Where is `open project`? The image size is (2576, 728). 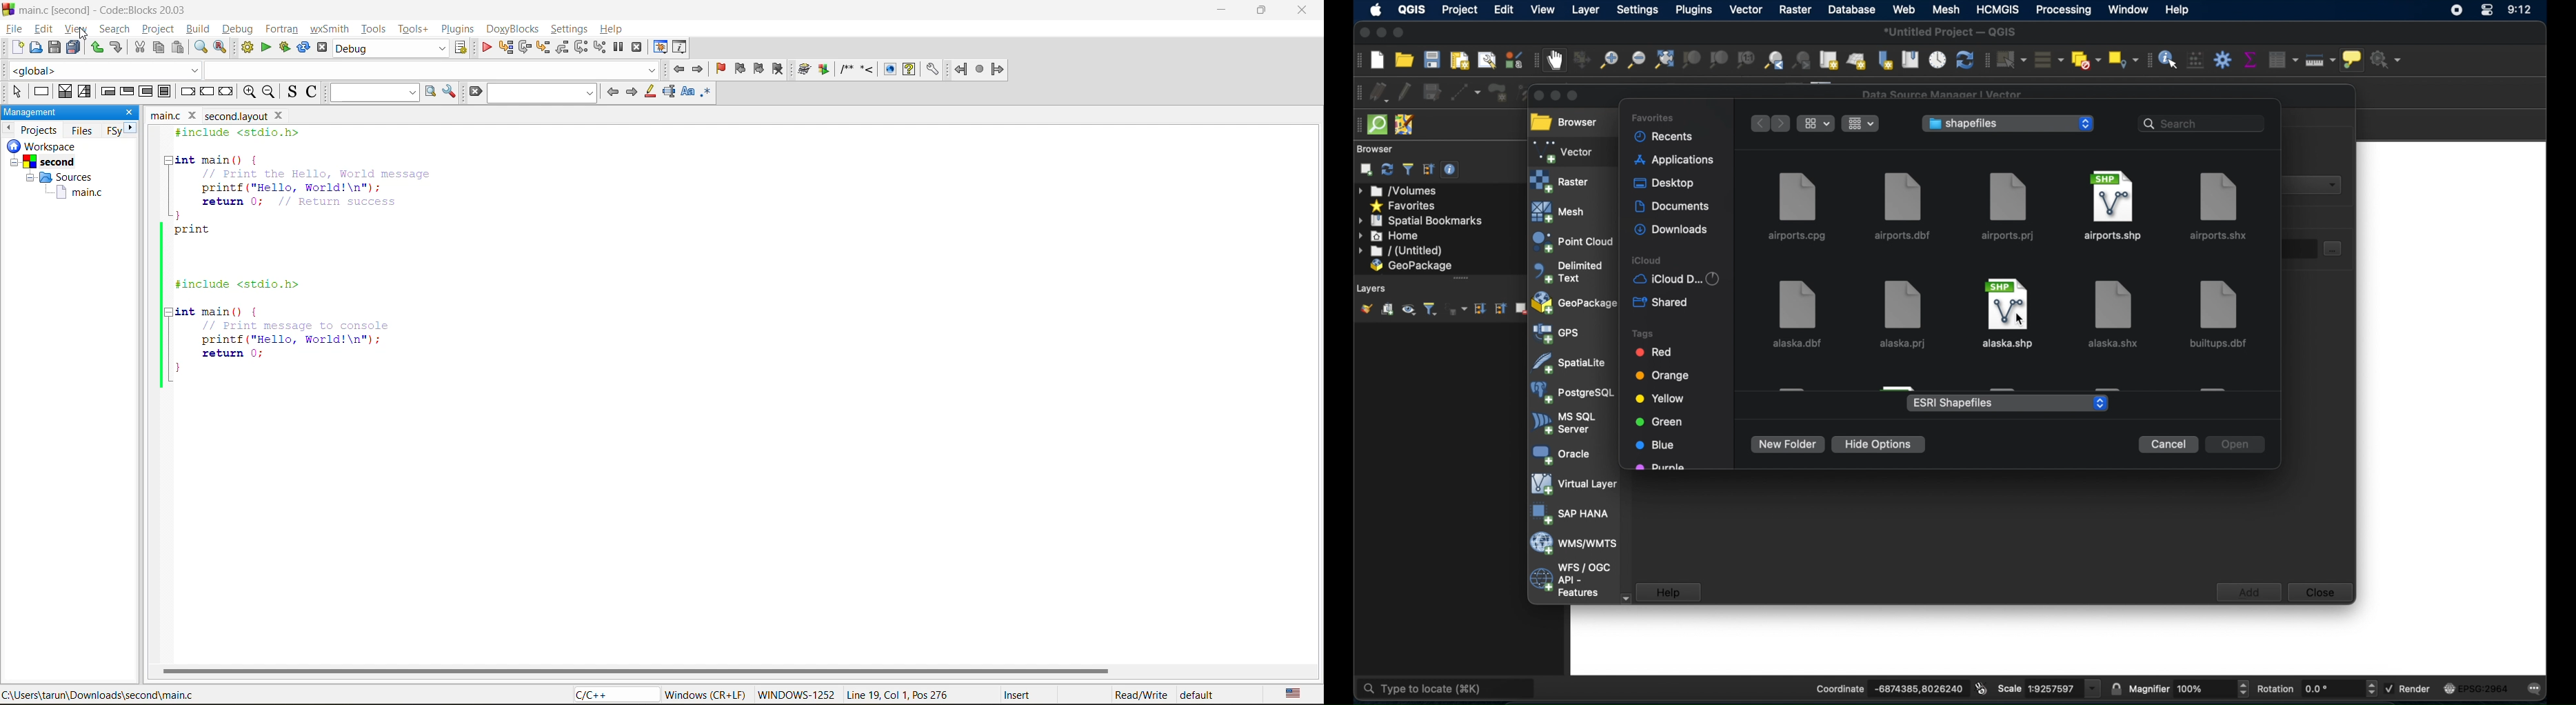
open project is located at coordinates (1404, 60).